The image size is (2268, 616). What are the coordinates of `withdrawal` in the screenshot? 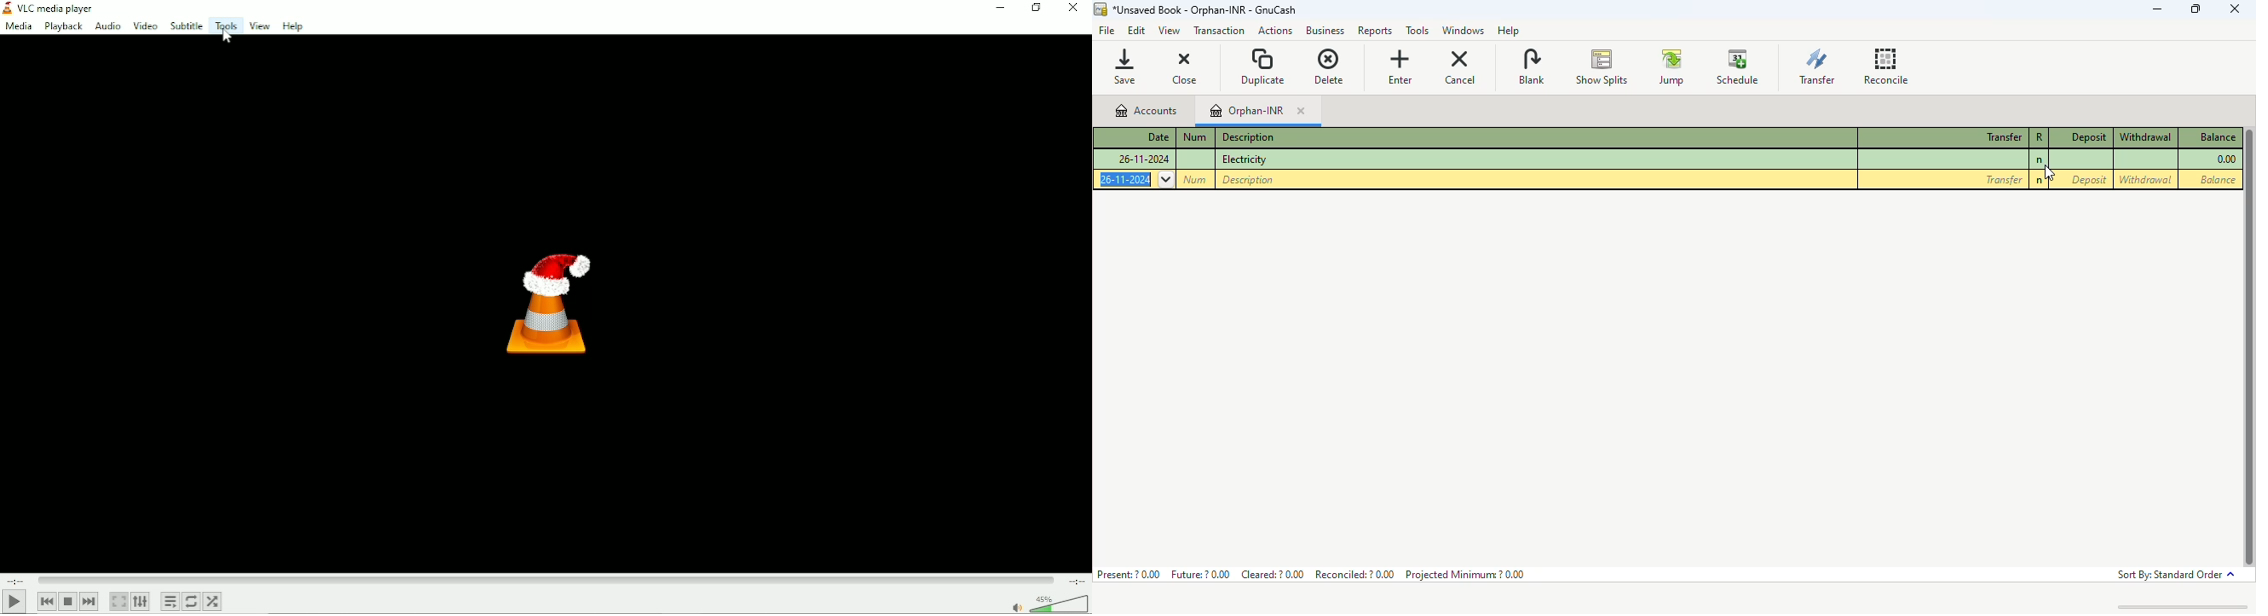 It's located at (2147, 137).